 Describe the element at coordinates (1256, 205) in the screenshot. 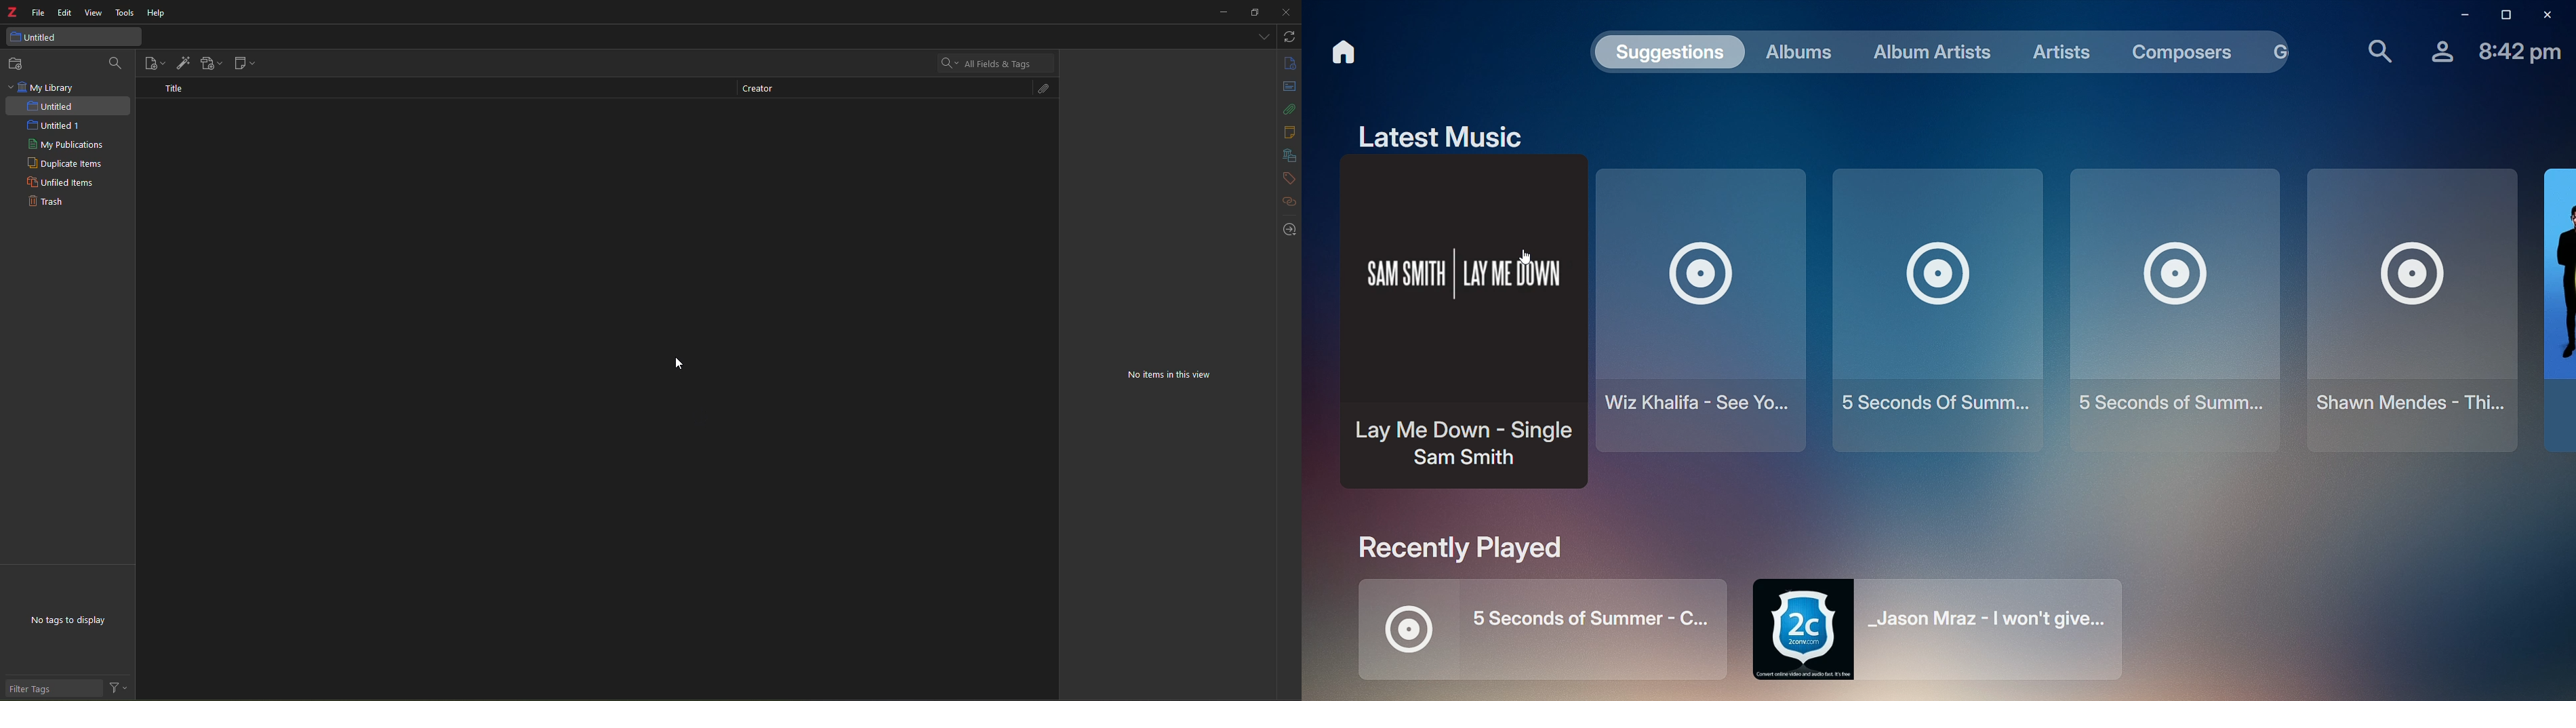

I see `add` at that location.